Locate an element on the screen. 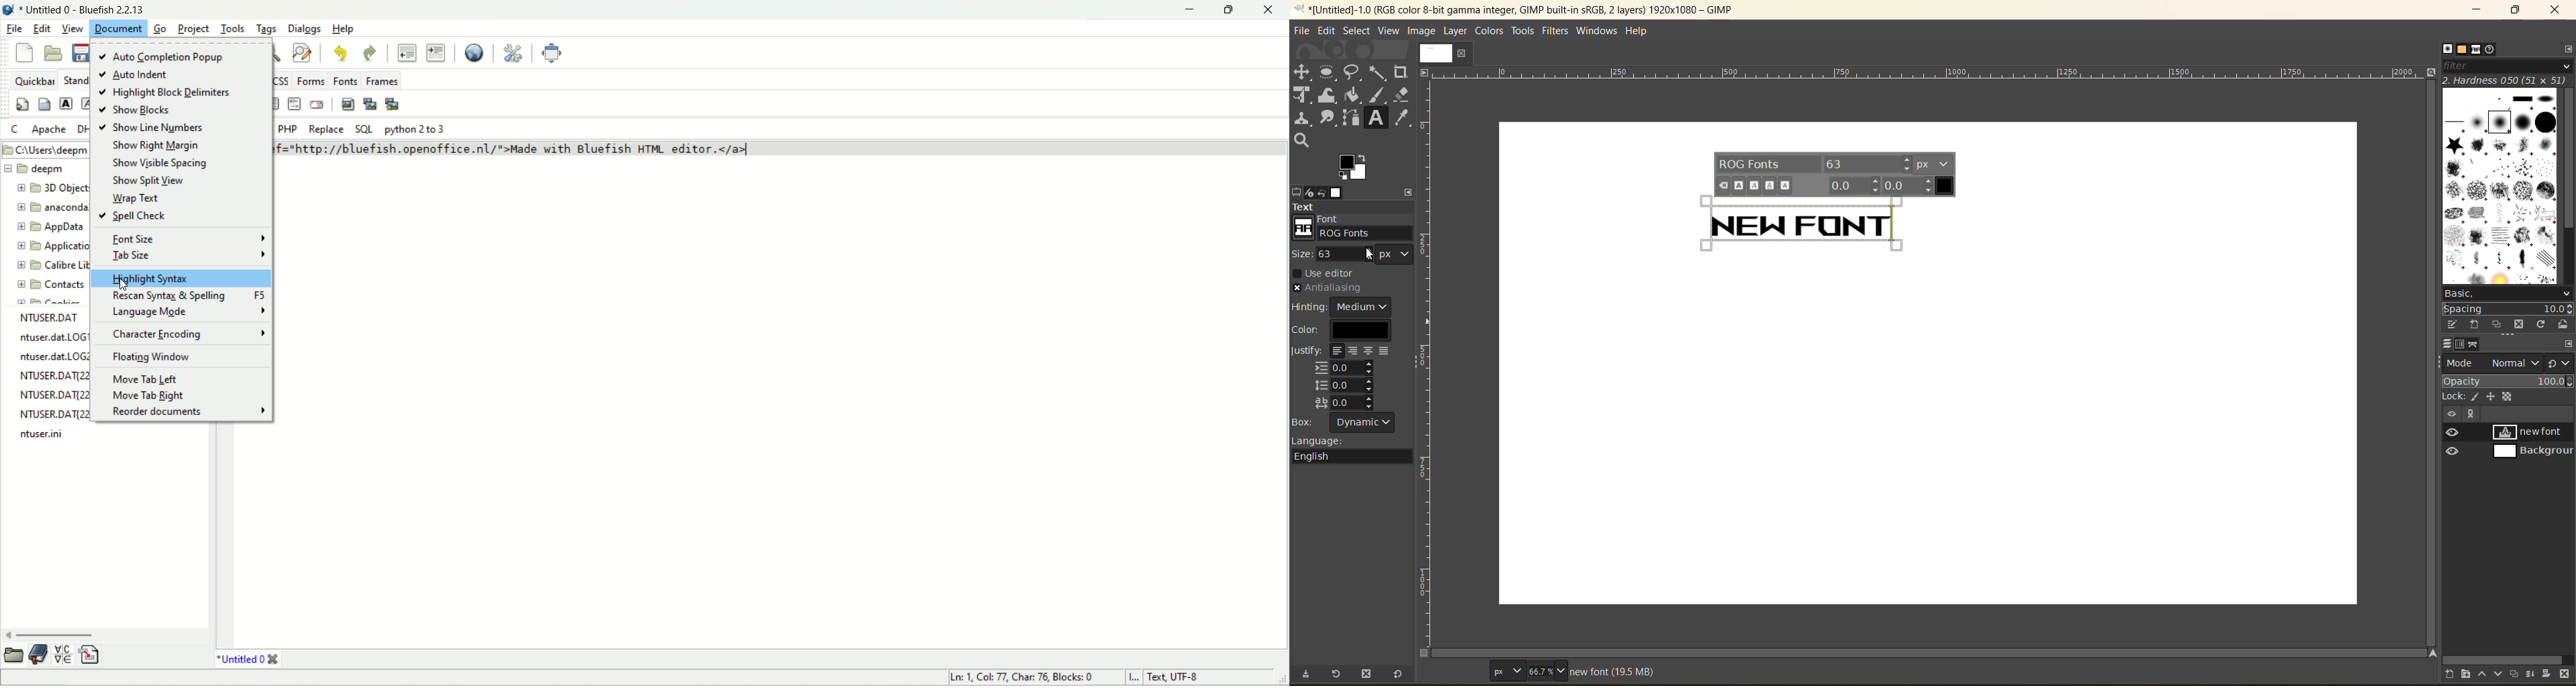 This screenshot has height=700, width=2576. calibre library is located at coordinates (52, 263).